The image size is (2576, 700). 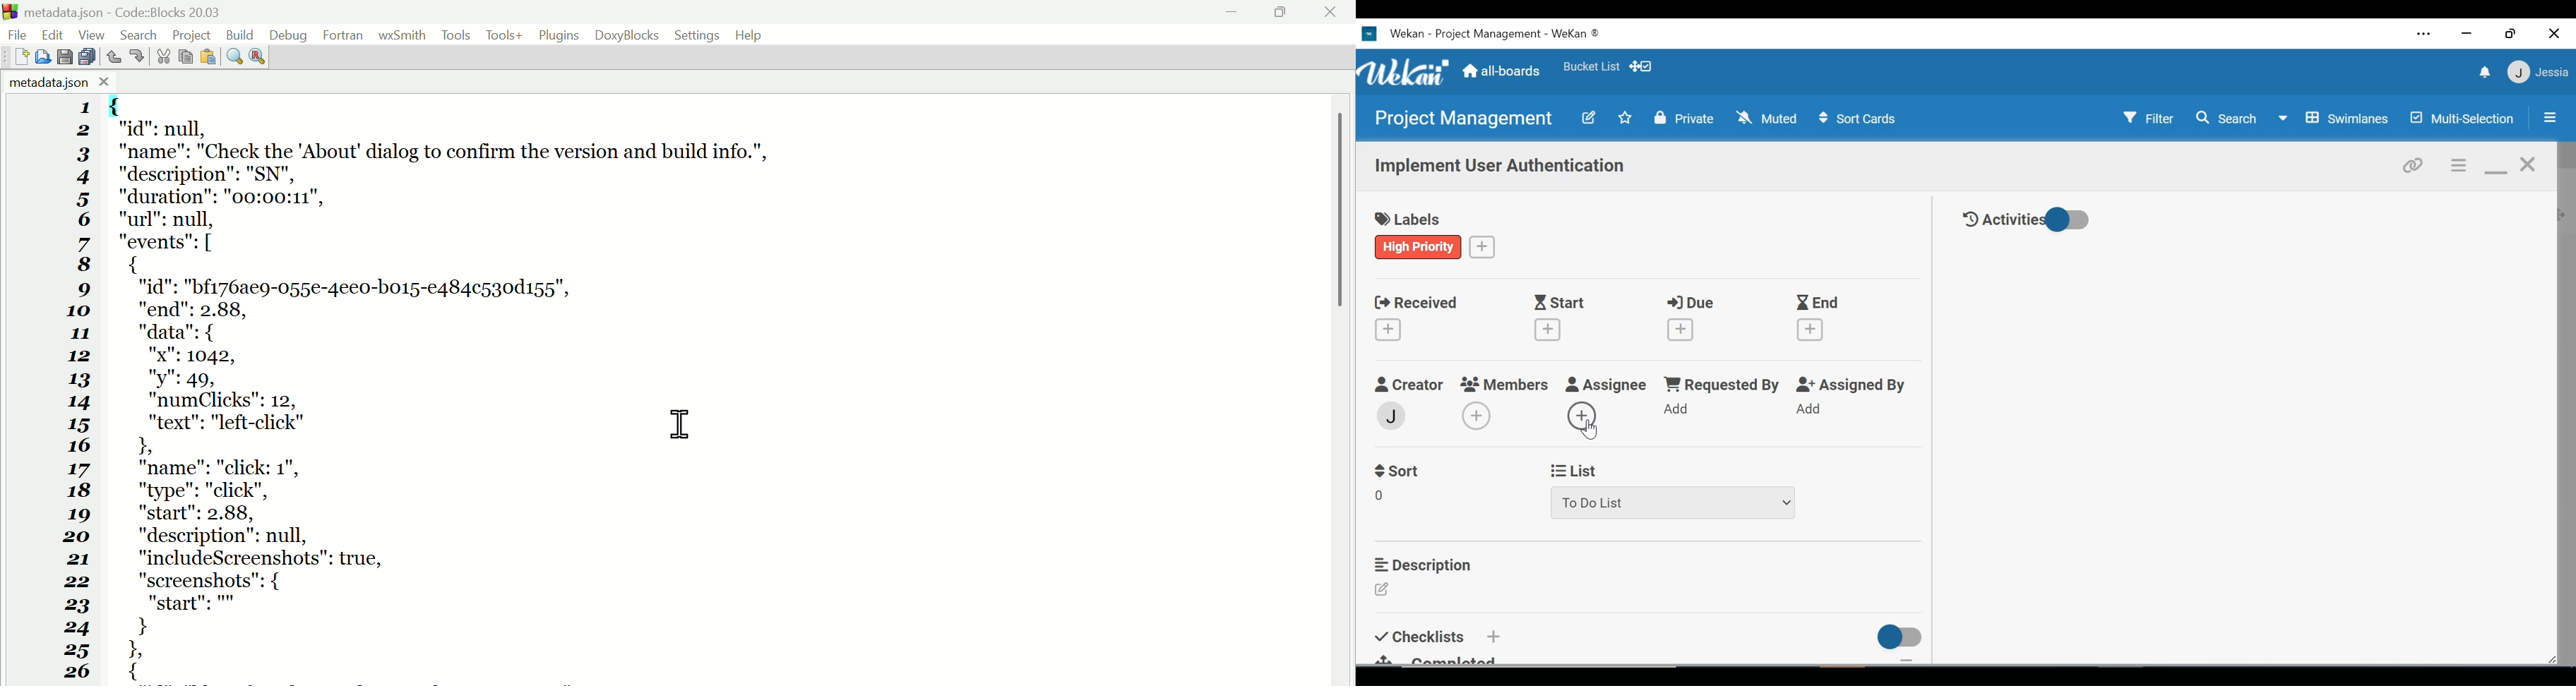 I want to click on Muted, so click(x=1770, y=118).